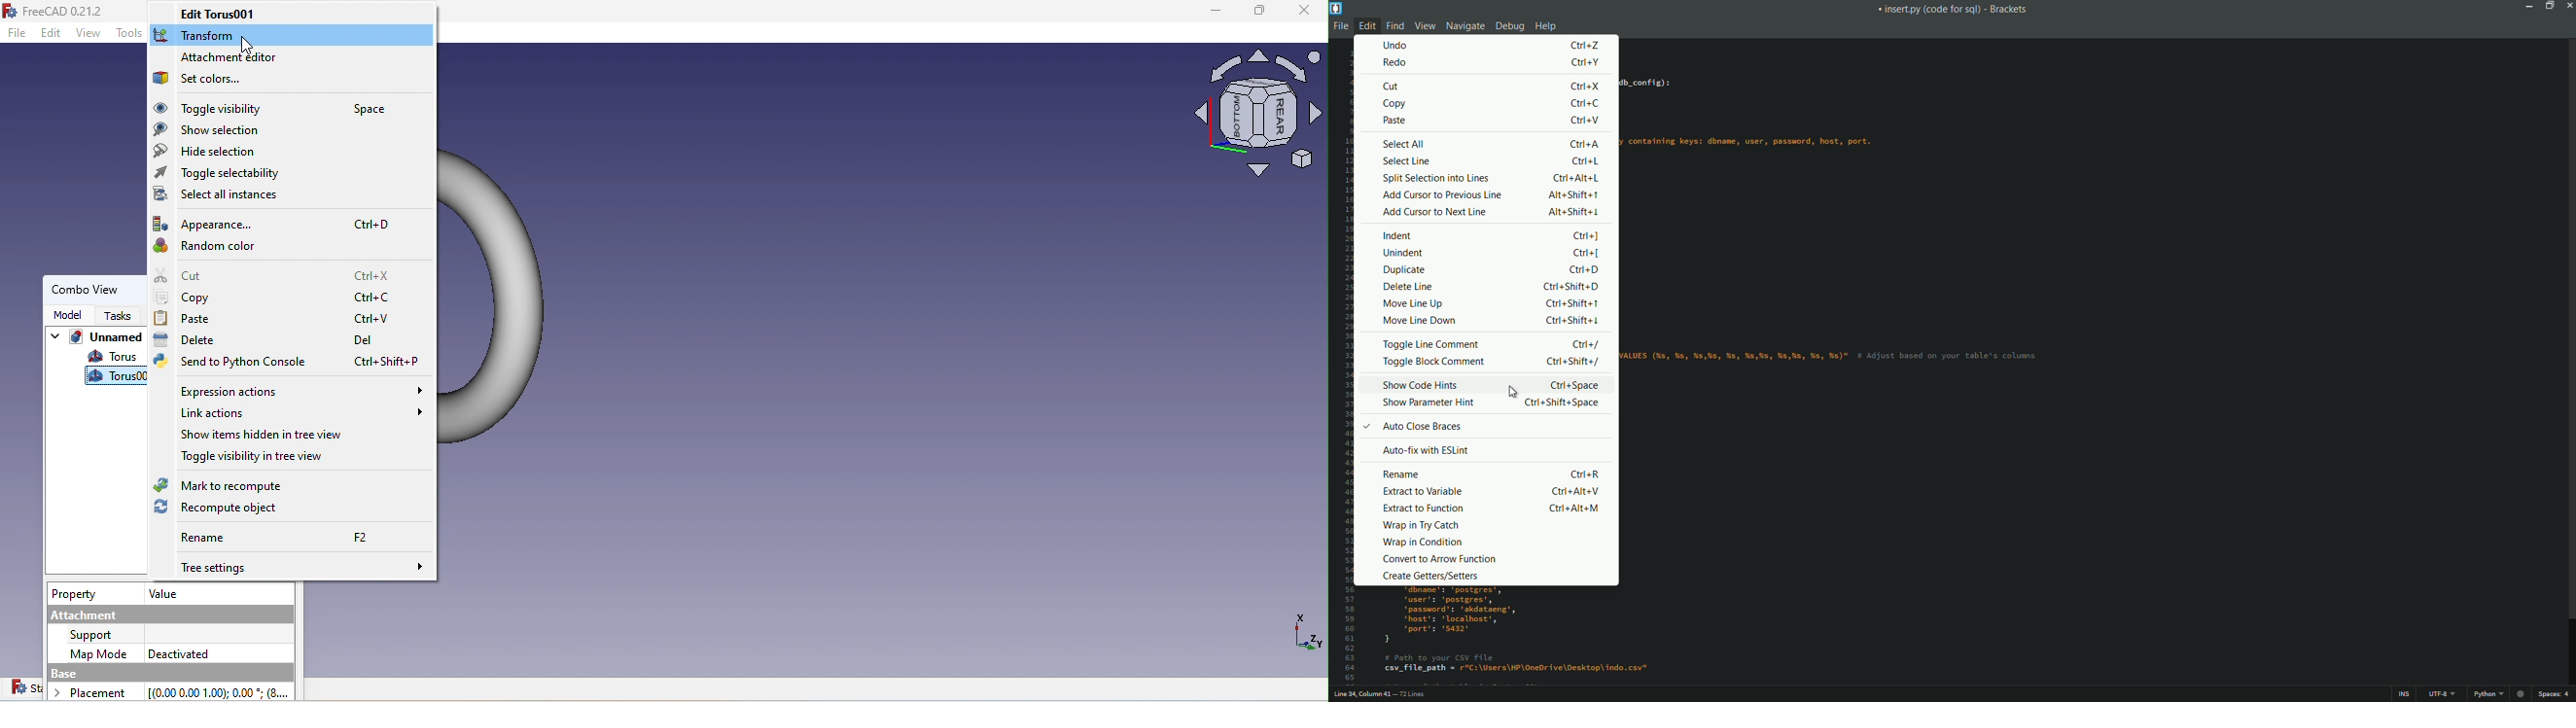 Image resolution: width=2576 pixels, height=728 pixels. What do you see at coordinates (95, 338) in the screenshot?
I see `Unnamed` at bounding box center [95, 338].